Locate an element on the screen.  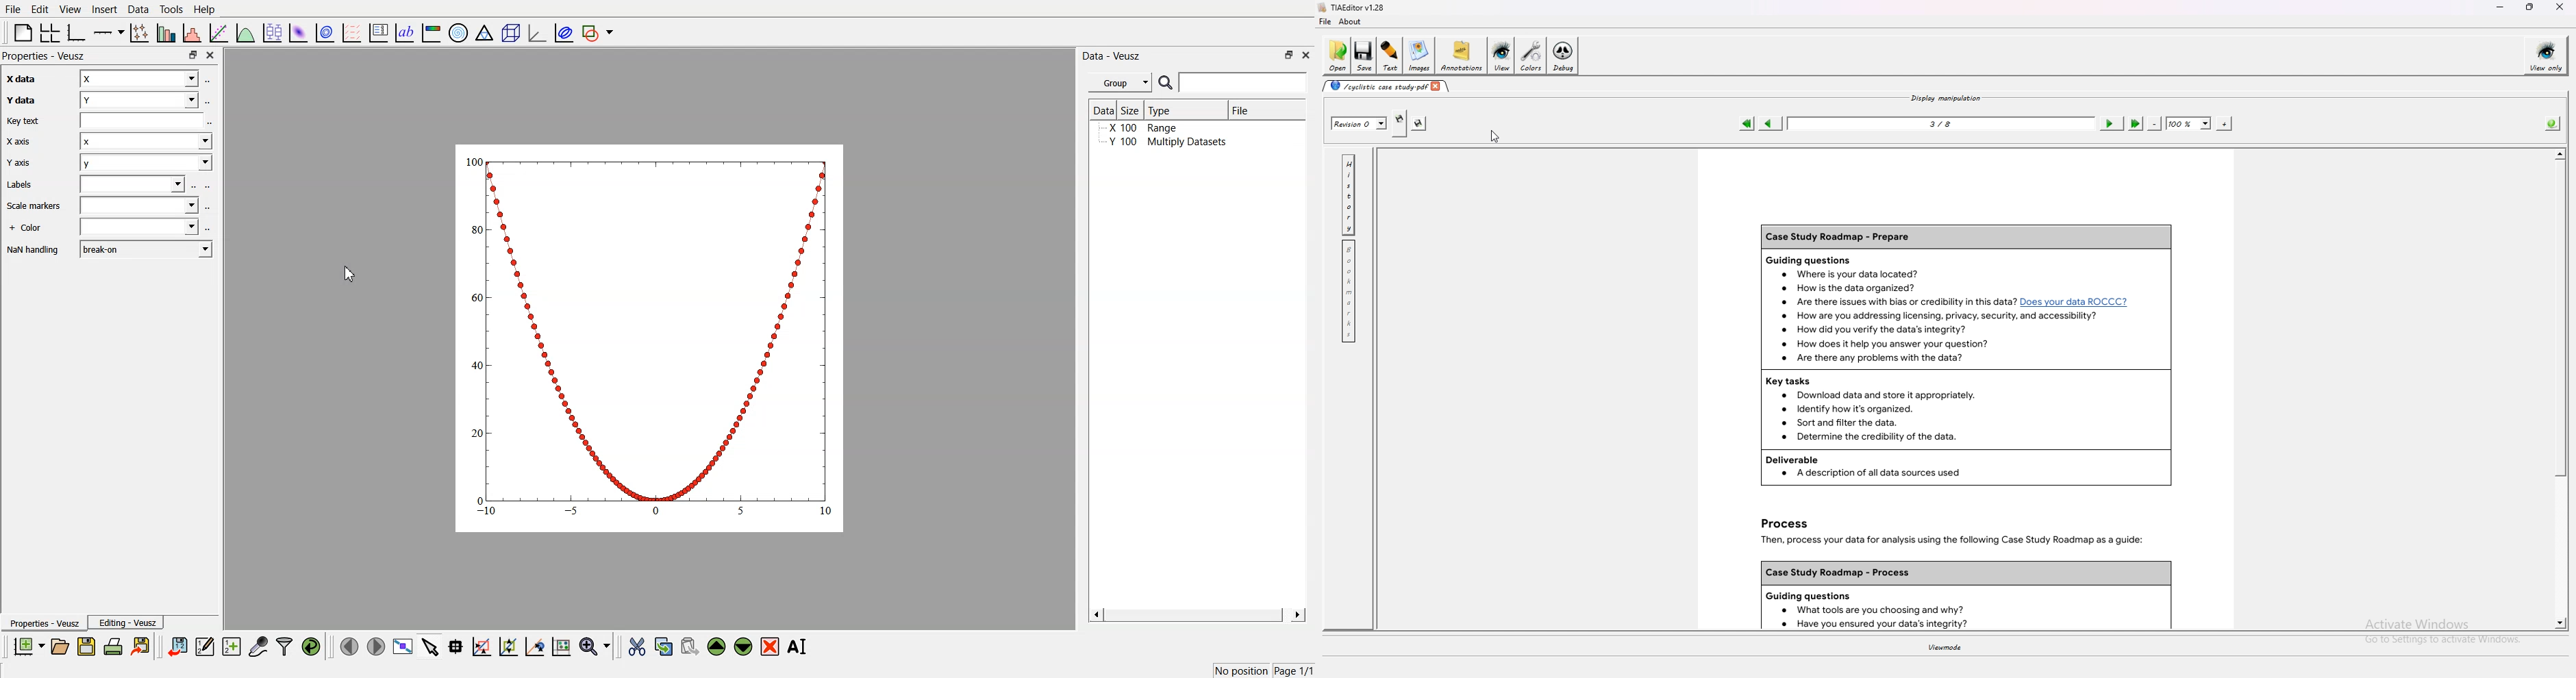
plot a vector set is located at coordinates (353, 33).